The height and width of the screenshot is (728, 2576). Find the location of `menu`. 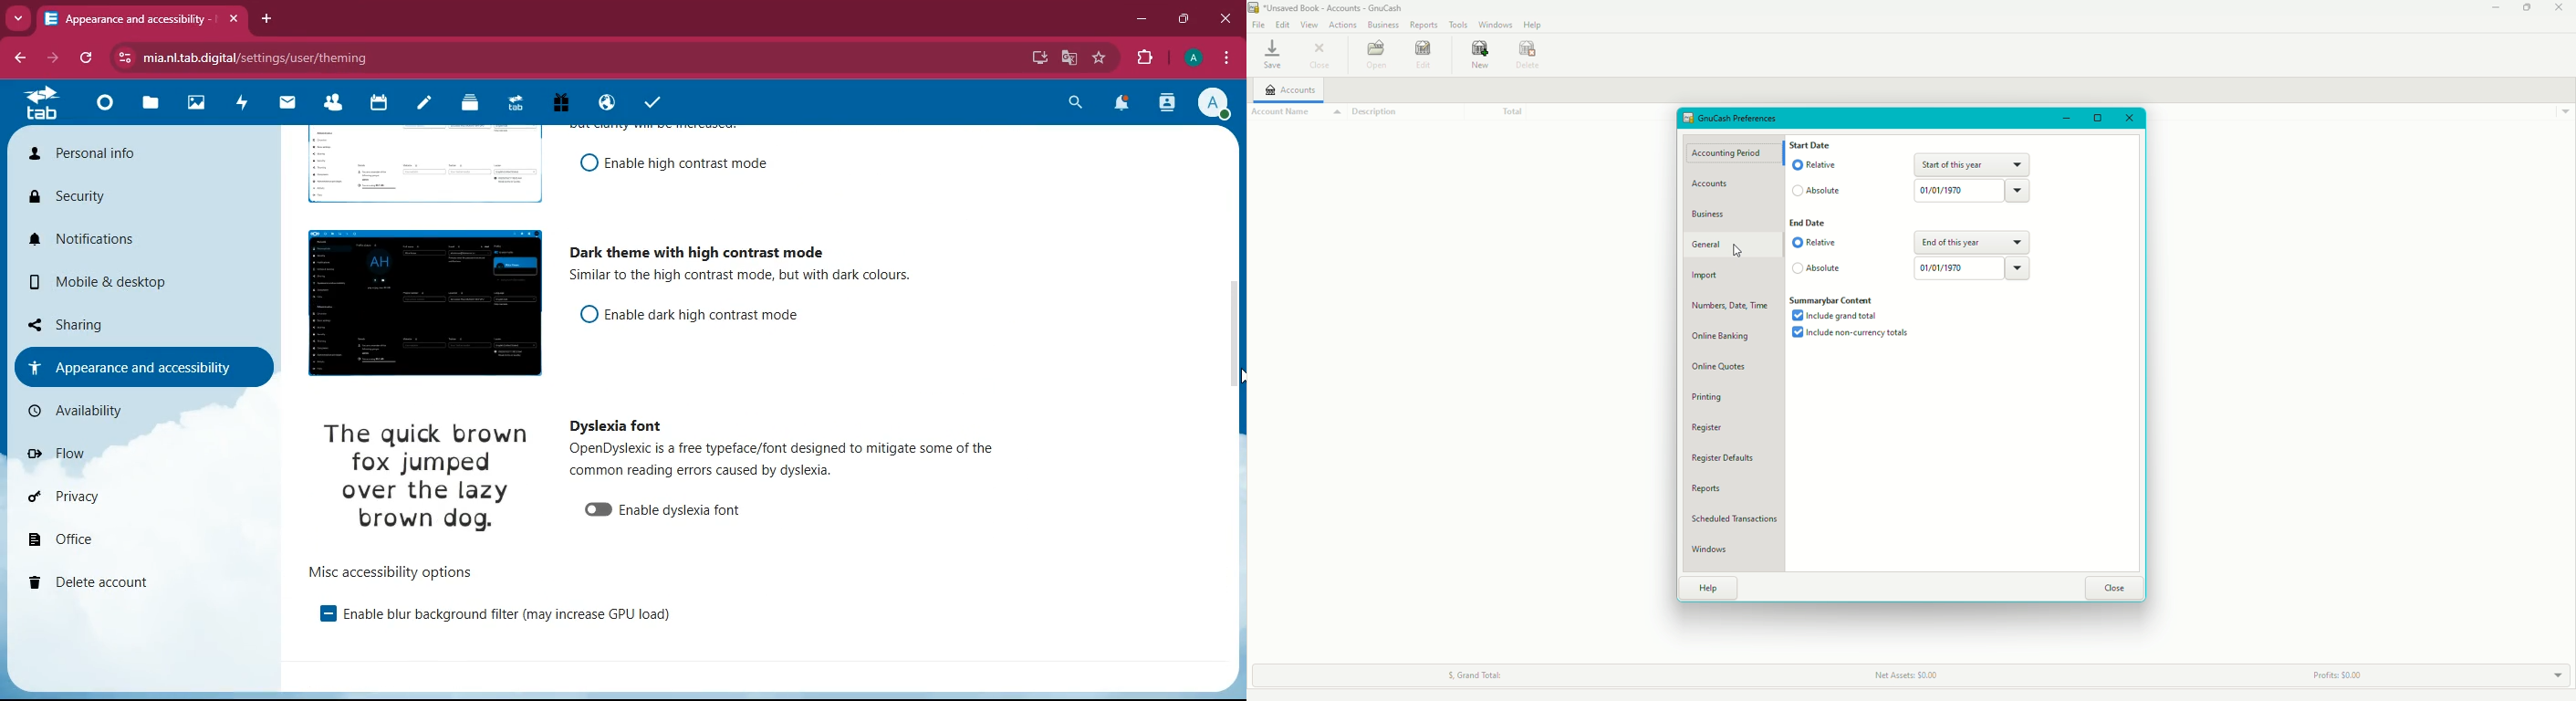

menu is located at coordinates (1229, 58).